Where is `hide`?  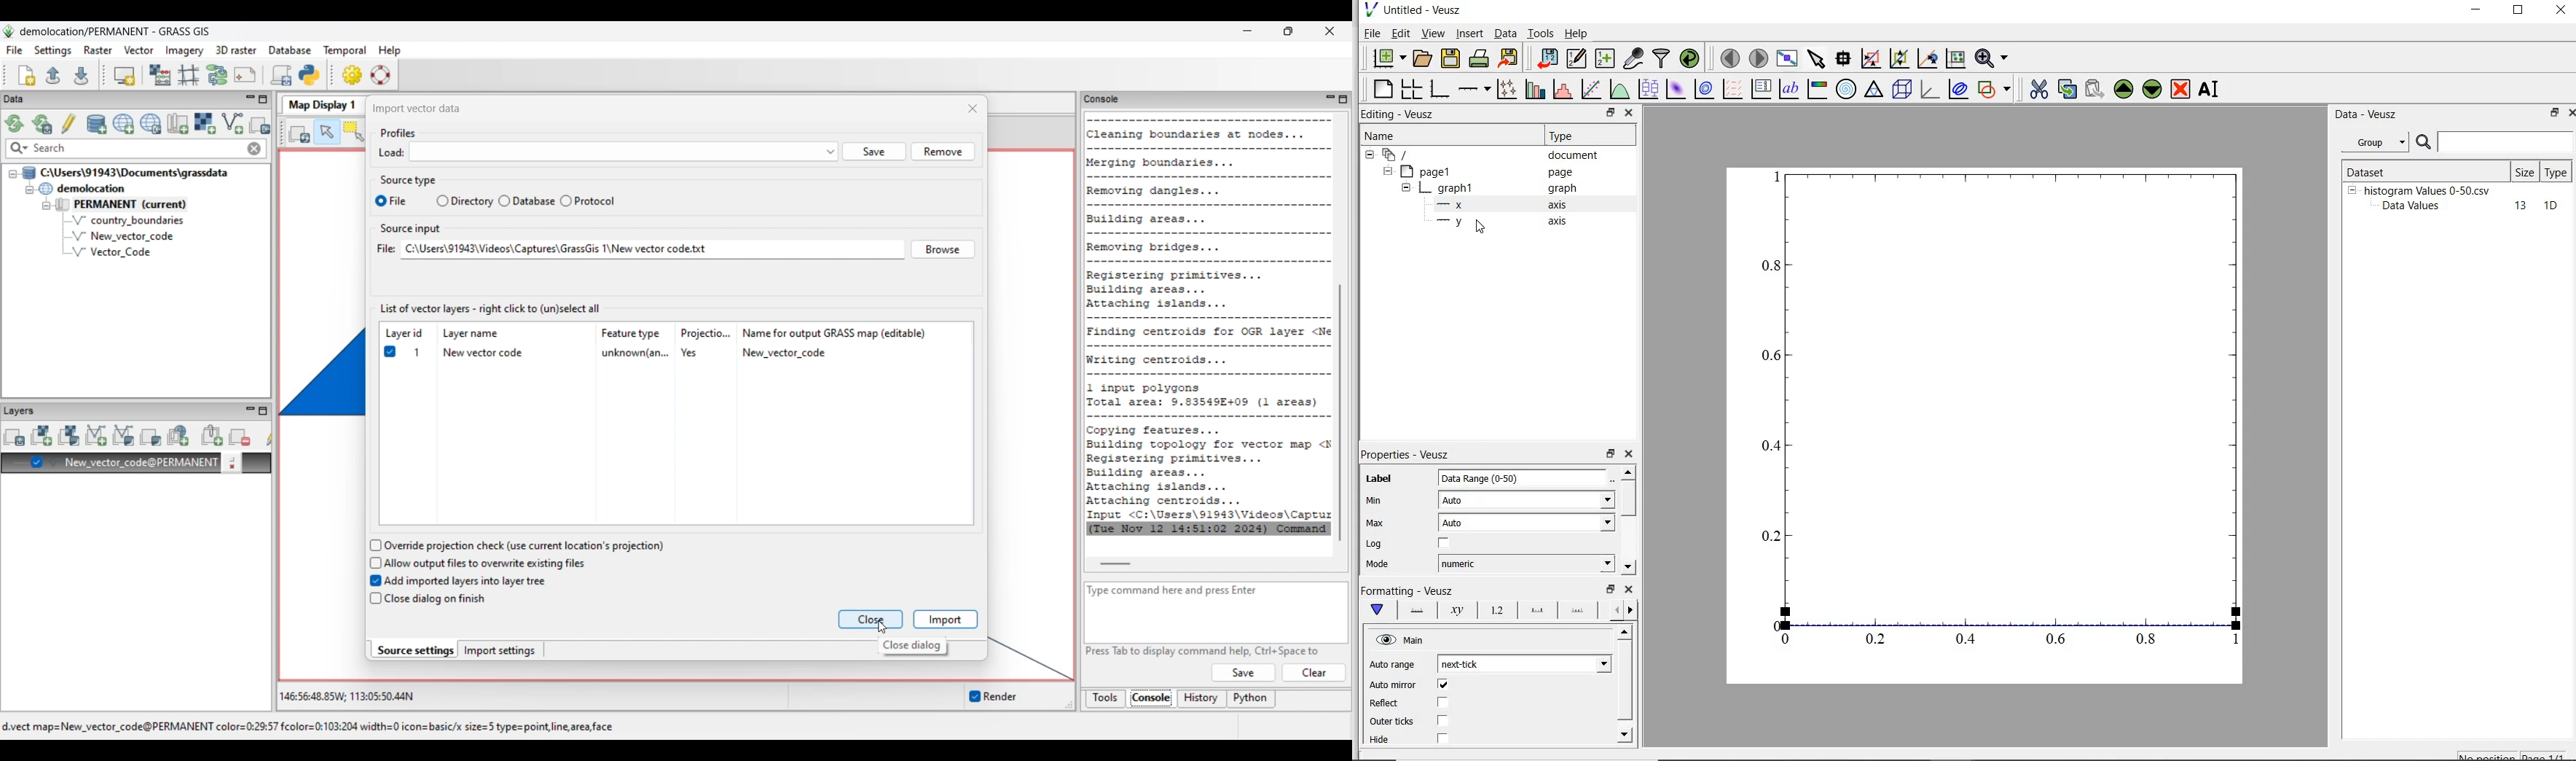 hide is located at coordinates (1402, 640).